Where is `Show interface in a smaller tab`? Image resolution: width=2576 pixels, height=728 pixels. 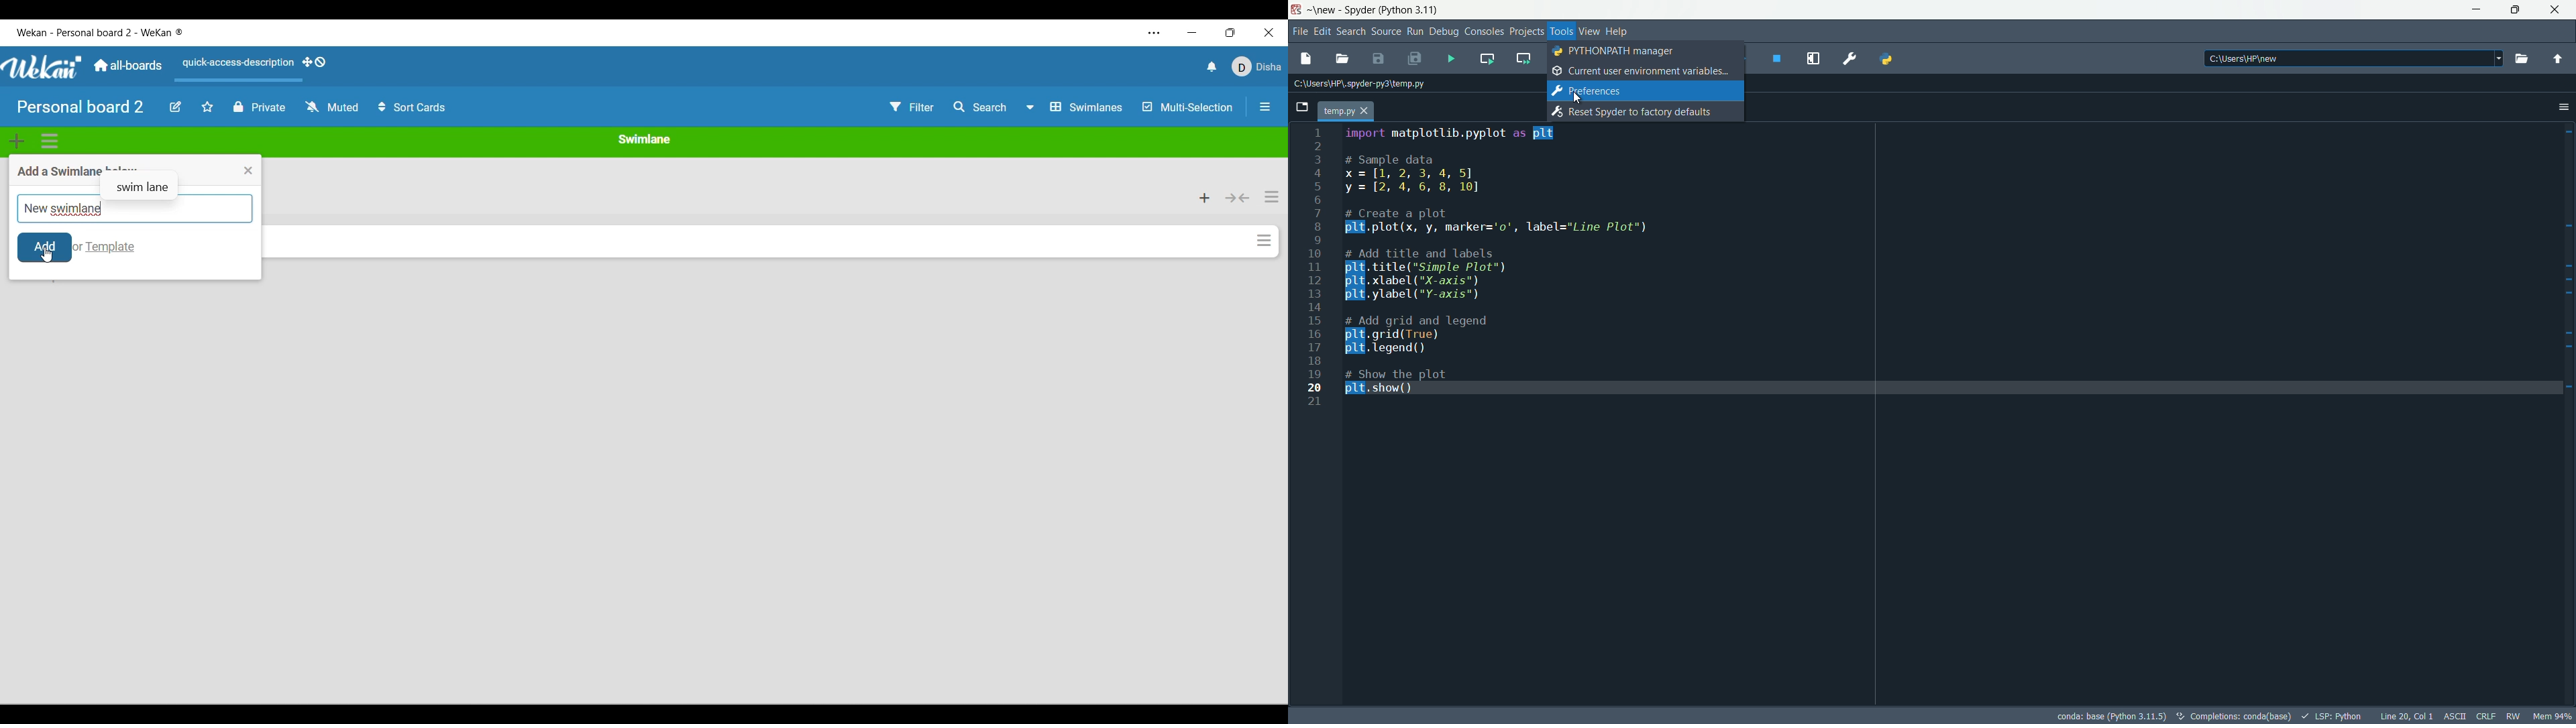 Show interface in a smaller tab is located at coordinates (1230, 33).